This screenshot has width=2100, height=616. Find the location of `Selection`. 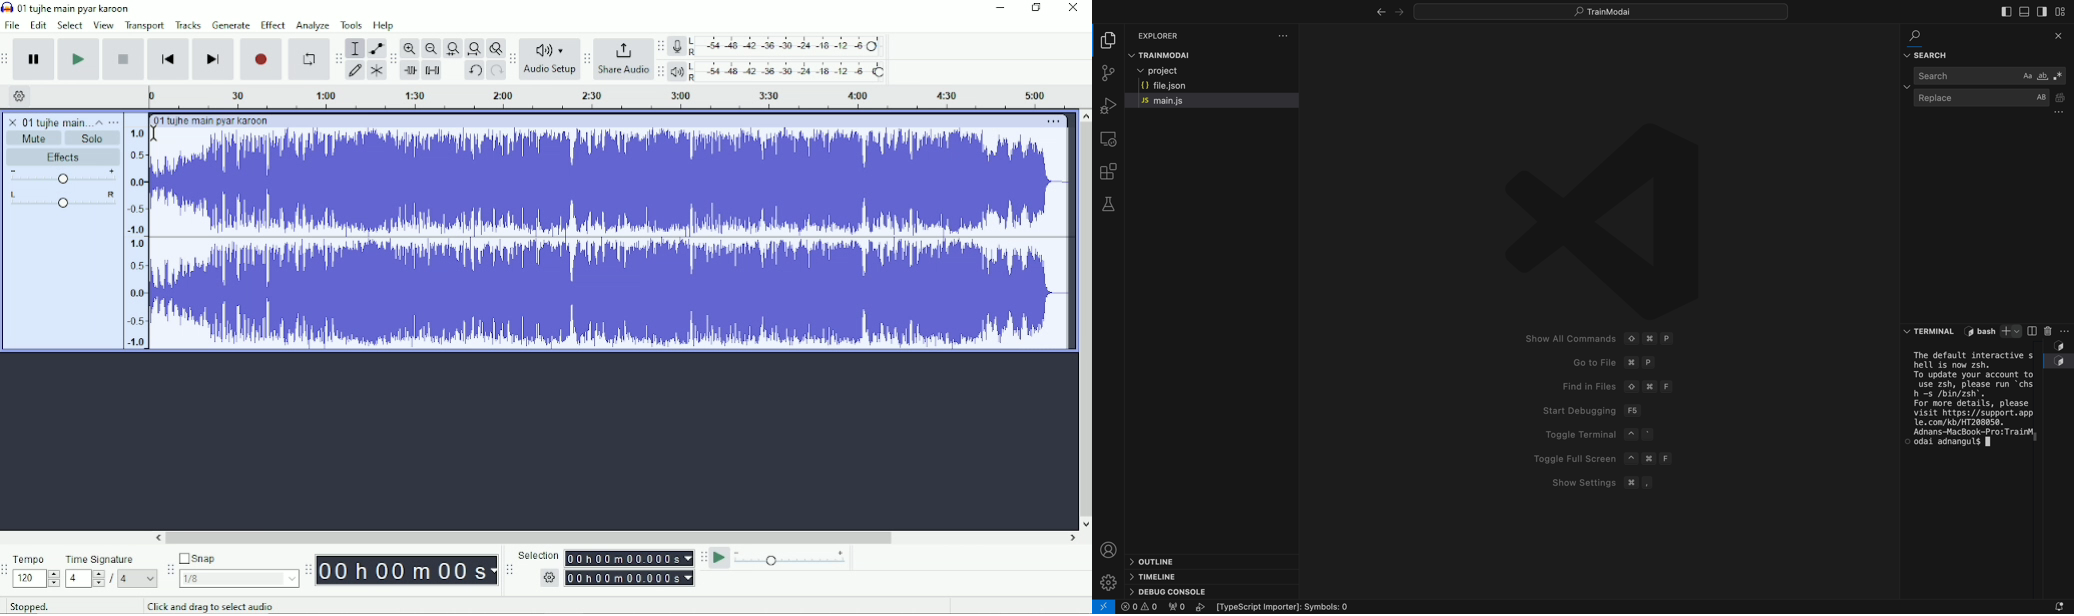

Selection is located at coordinates (538, 554).